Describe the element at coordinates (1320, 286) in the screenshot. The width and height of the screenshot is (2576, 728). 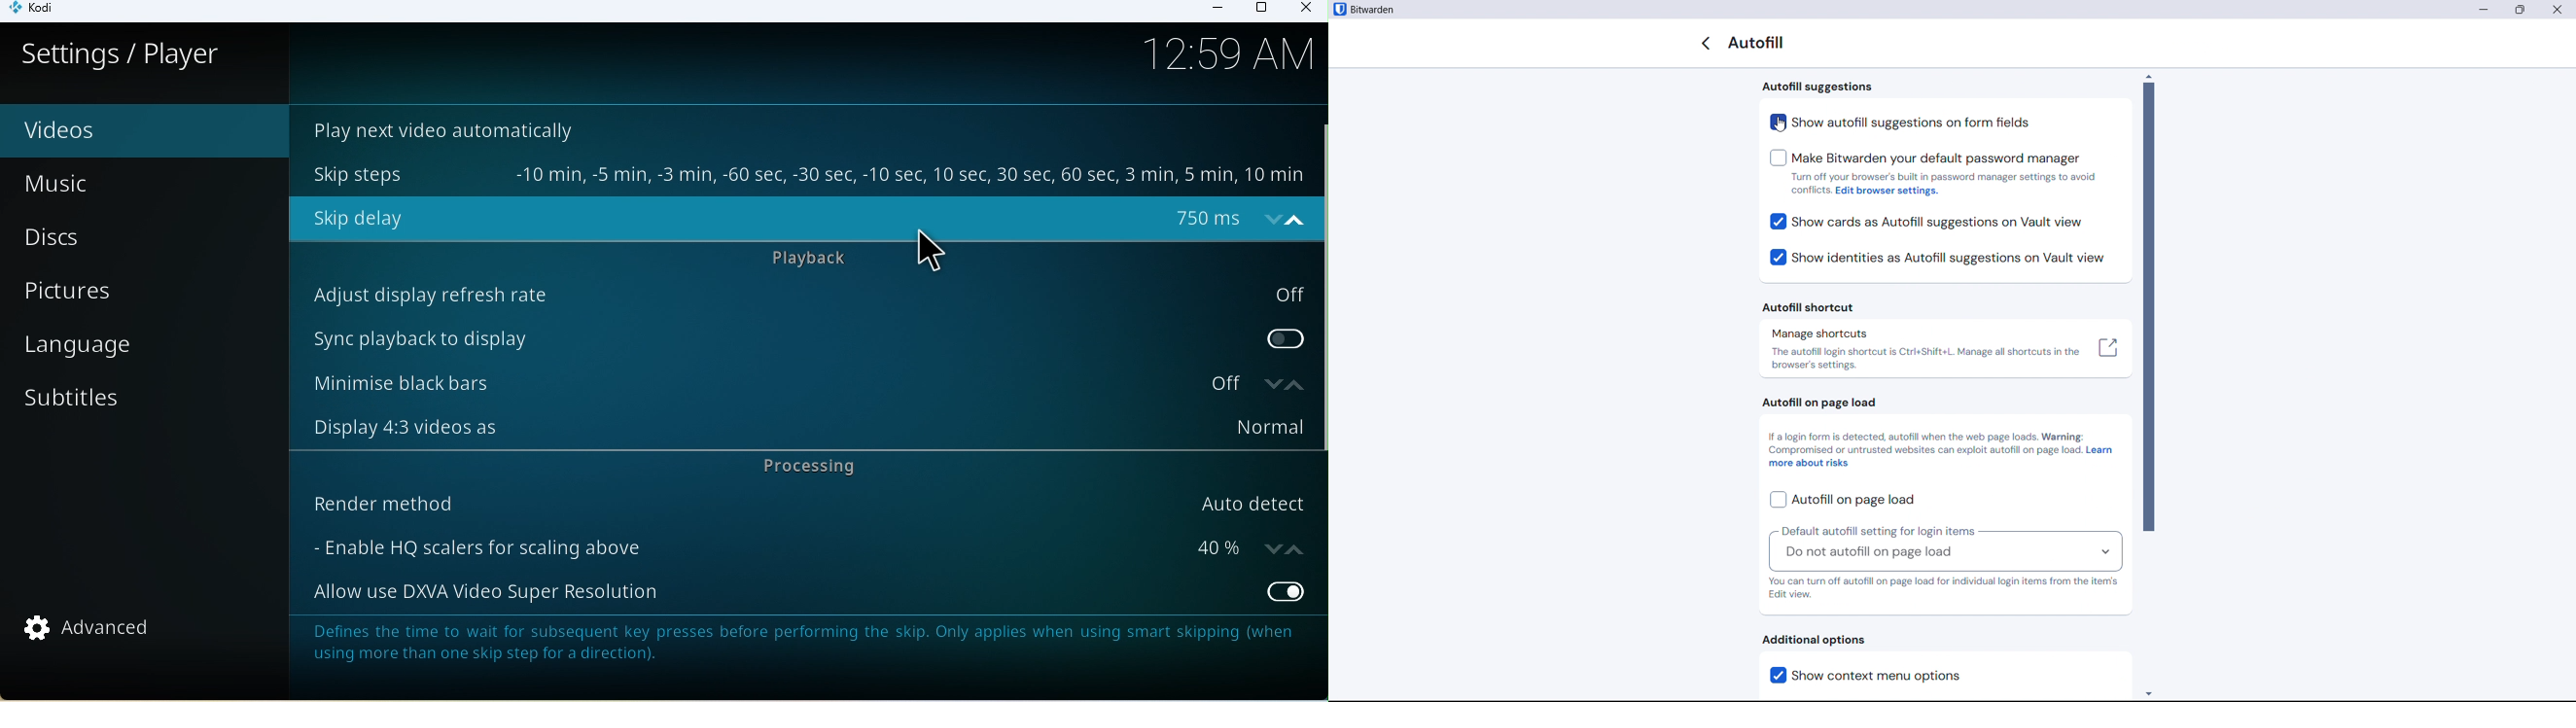
I see `vertical scroll bar` at that location.